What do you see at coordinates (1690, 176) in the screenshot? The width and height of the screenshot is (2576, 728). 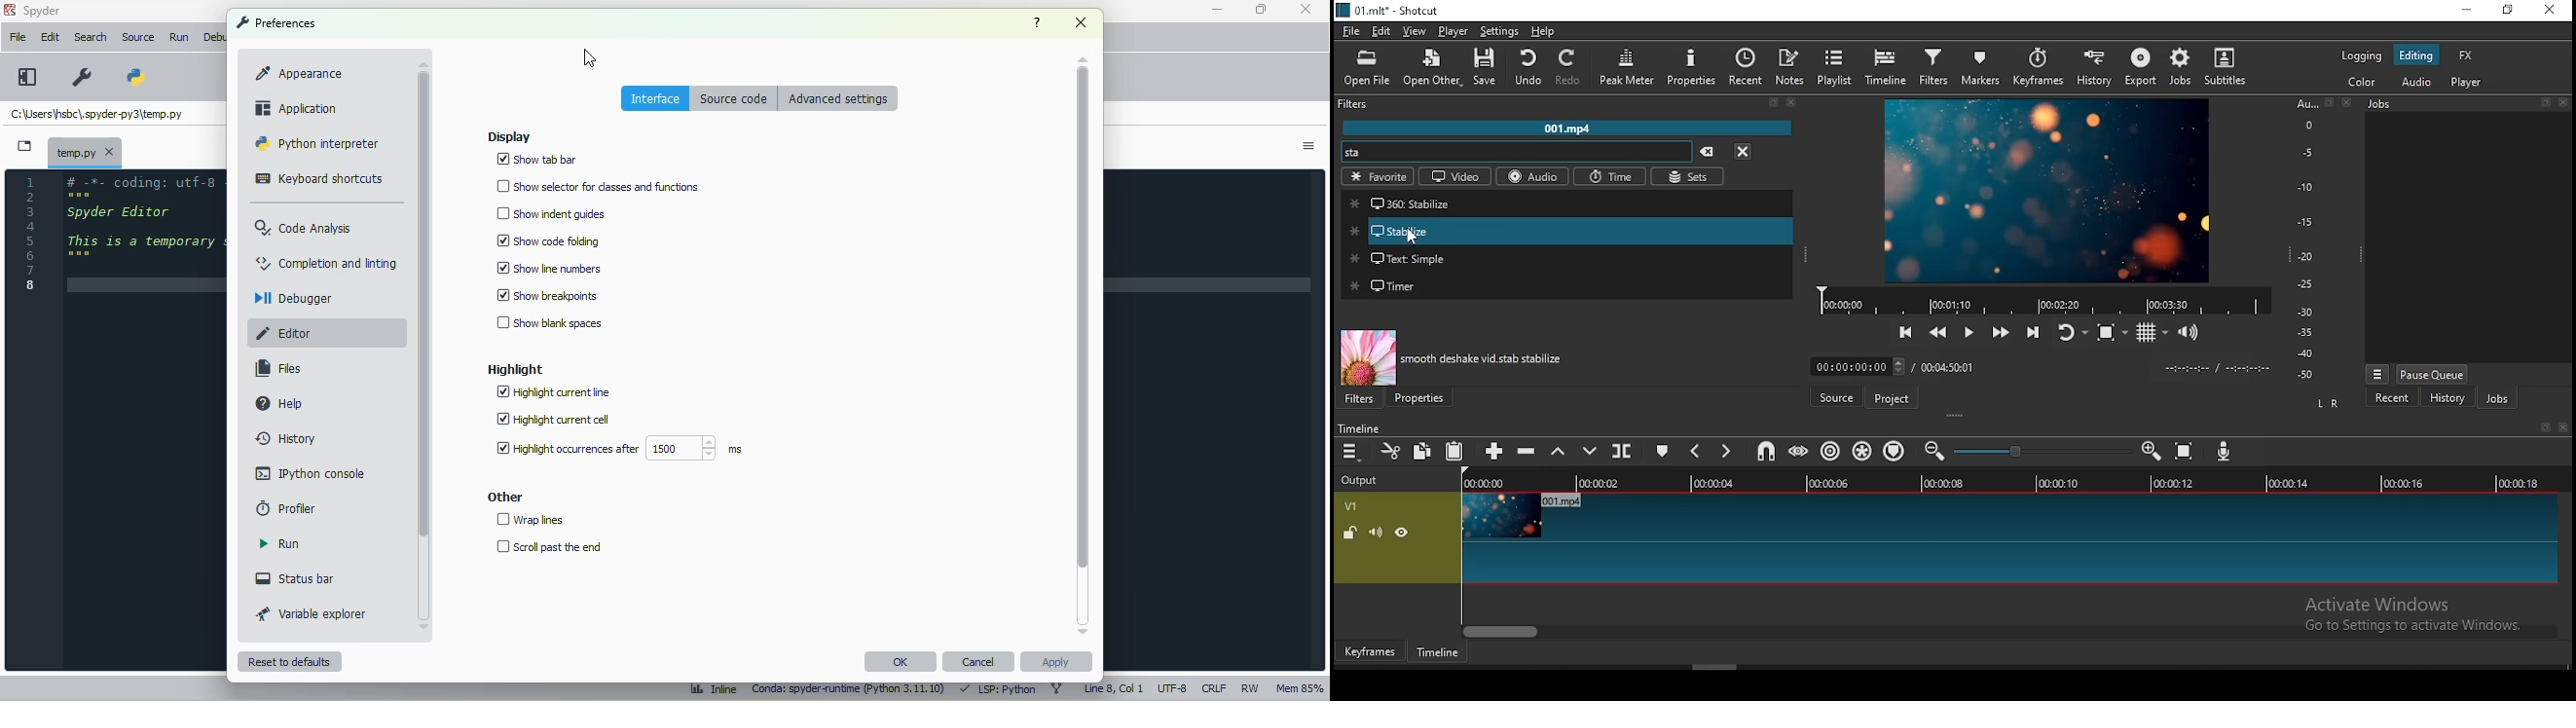 I see `sets` at bounding box center [1690, 176].